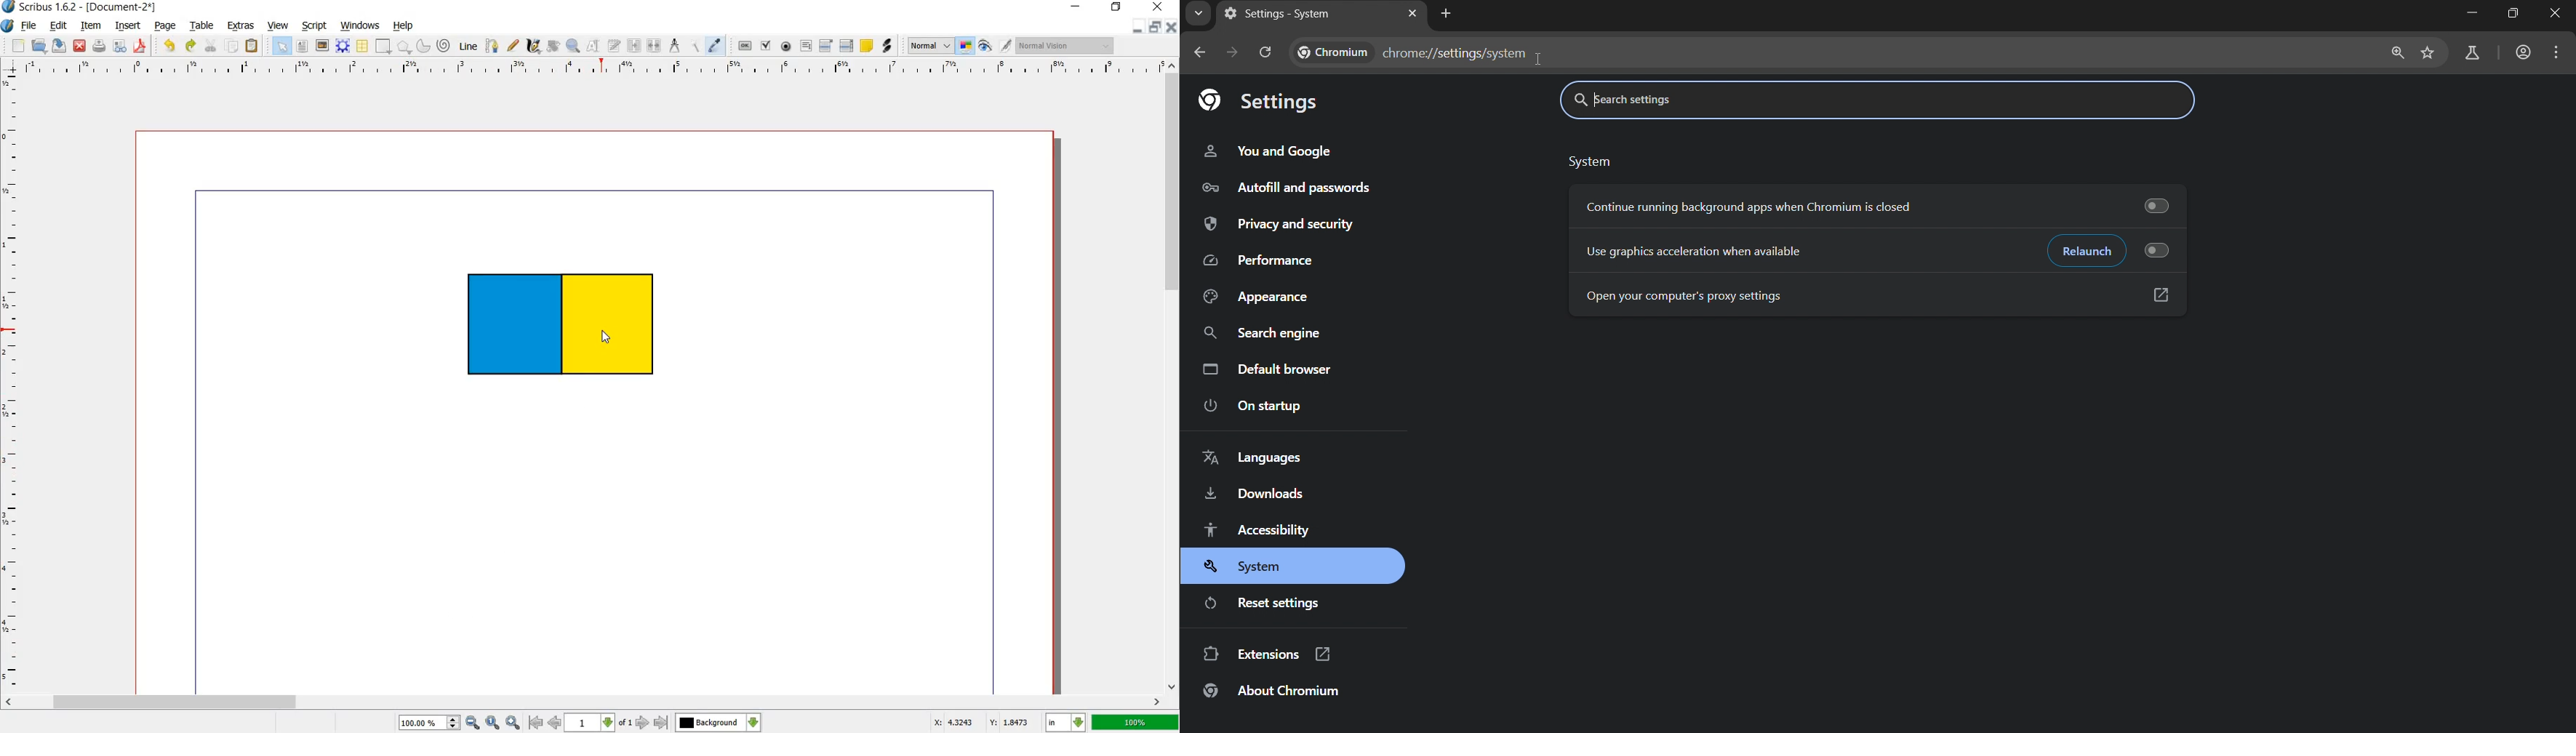 This screenshot has width=2576, height=756. I want to click on edit, so click(58, 26).